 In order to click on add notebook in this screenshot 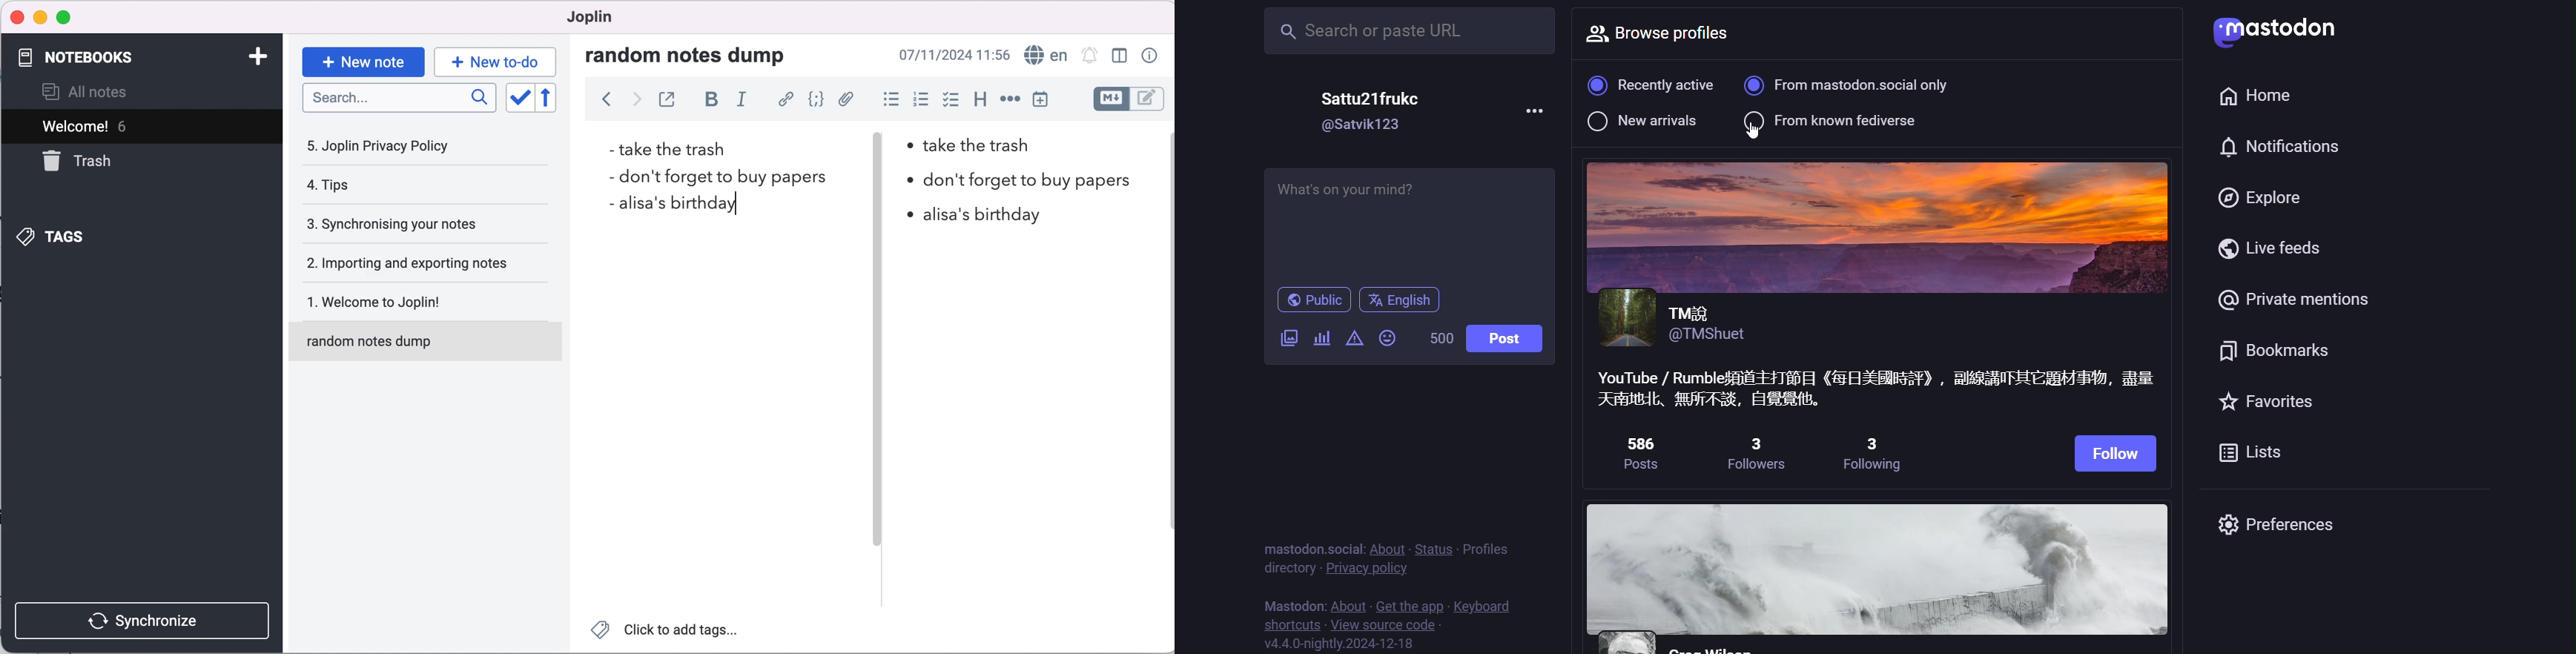, I will do `click(252, 59)`.